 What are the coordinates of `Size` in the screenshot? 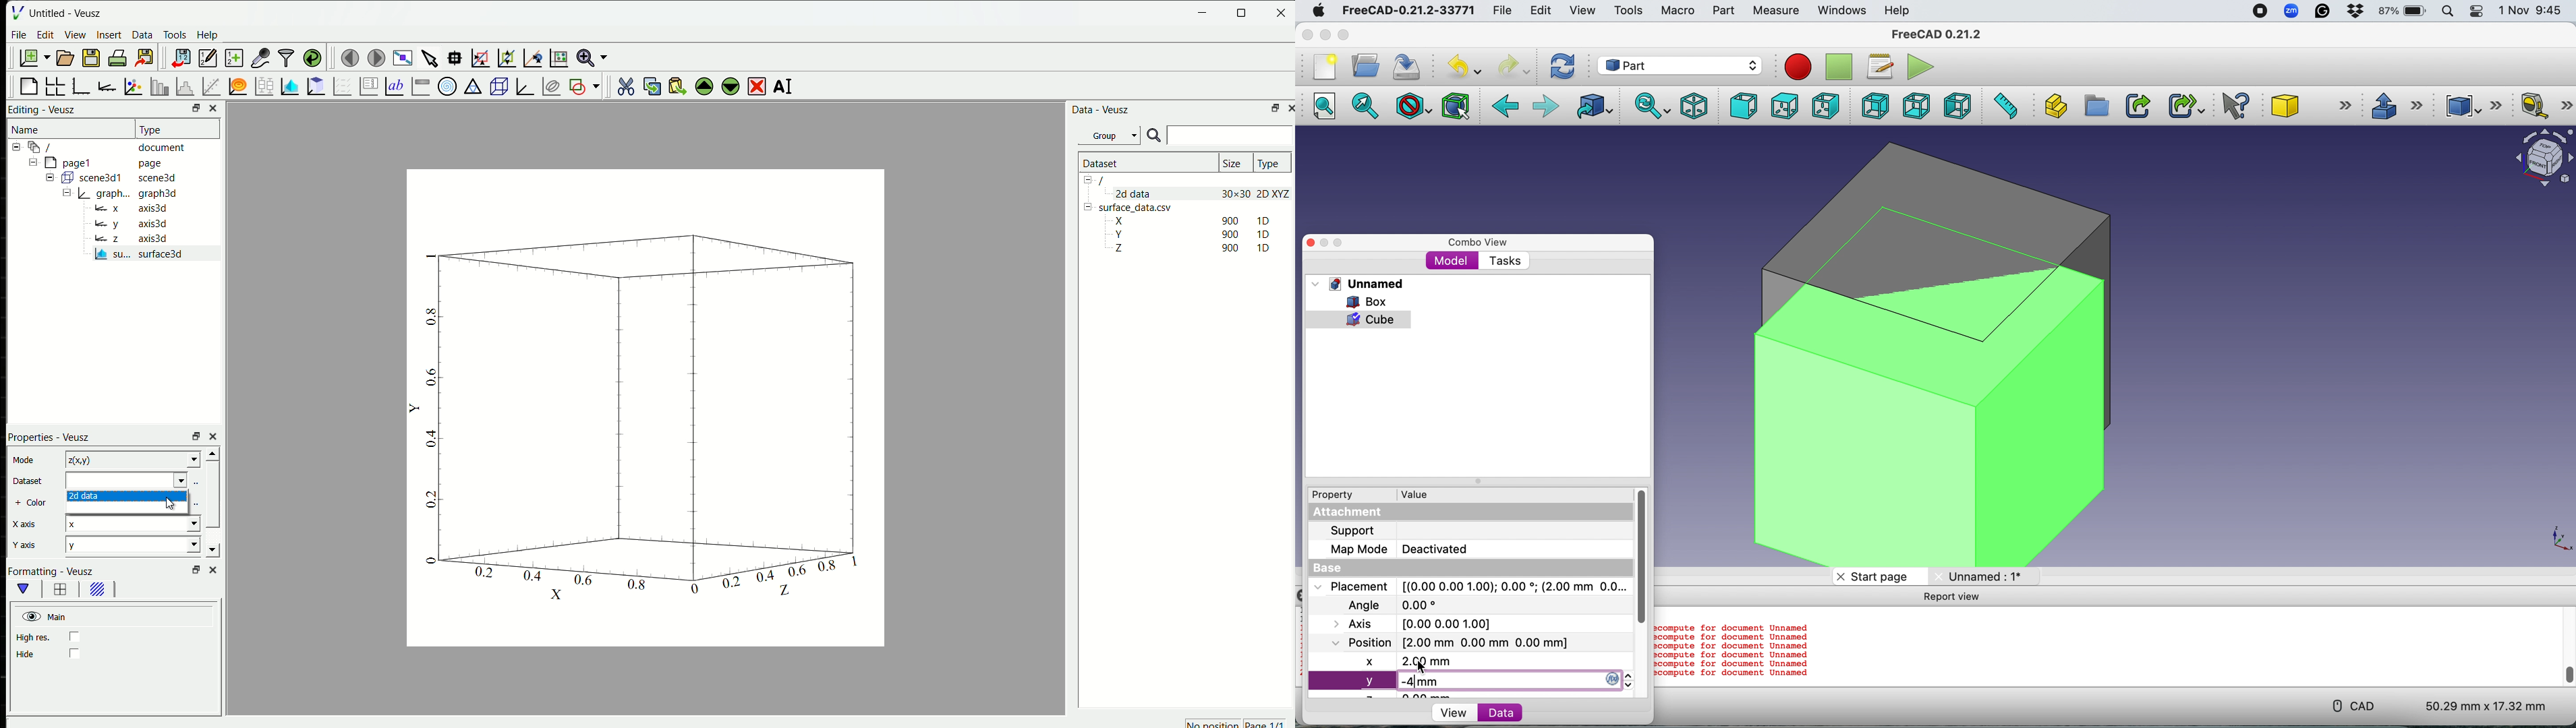 It's located at (1234, 163).